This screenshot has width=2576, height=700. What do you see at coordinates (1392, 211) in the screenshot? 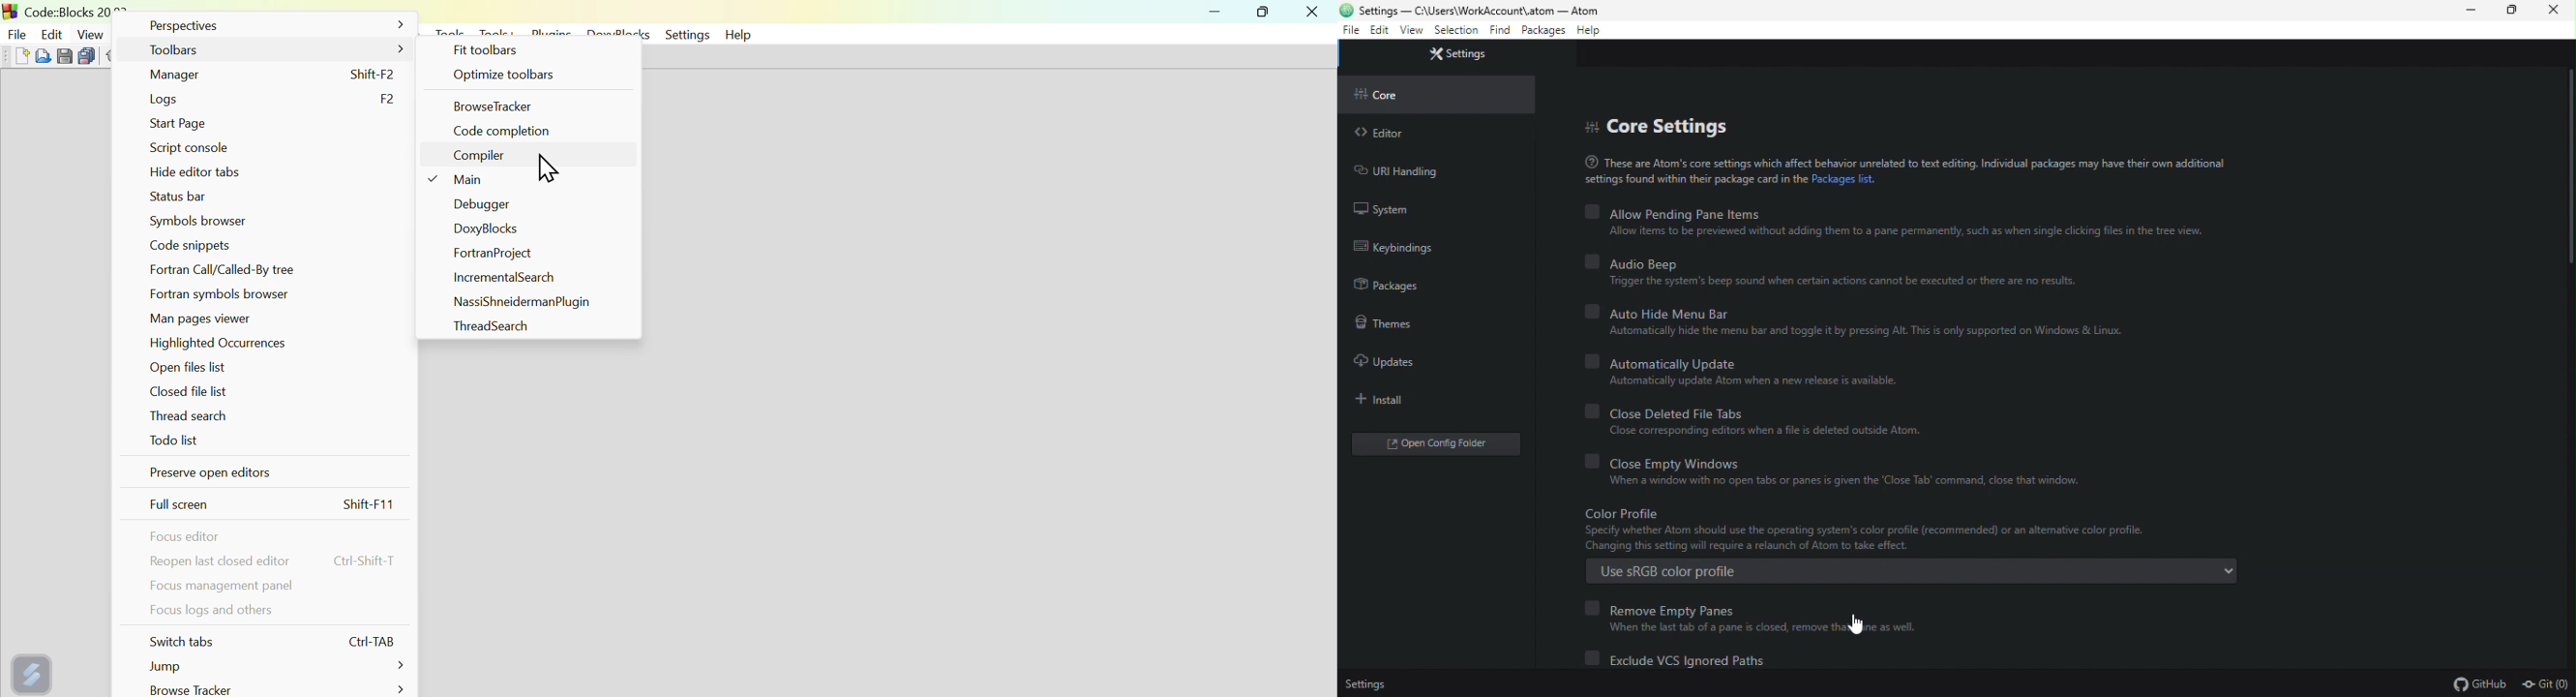
I see `system` at bounding box center [1392, 211].